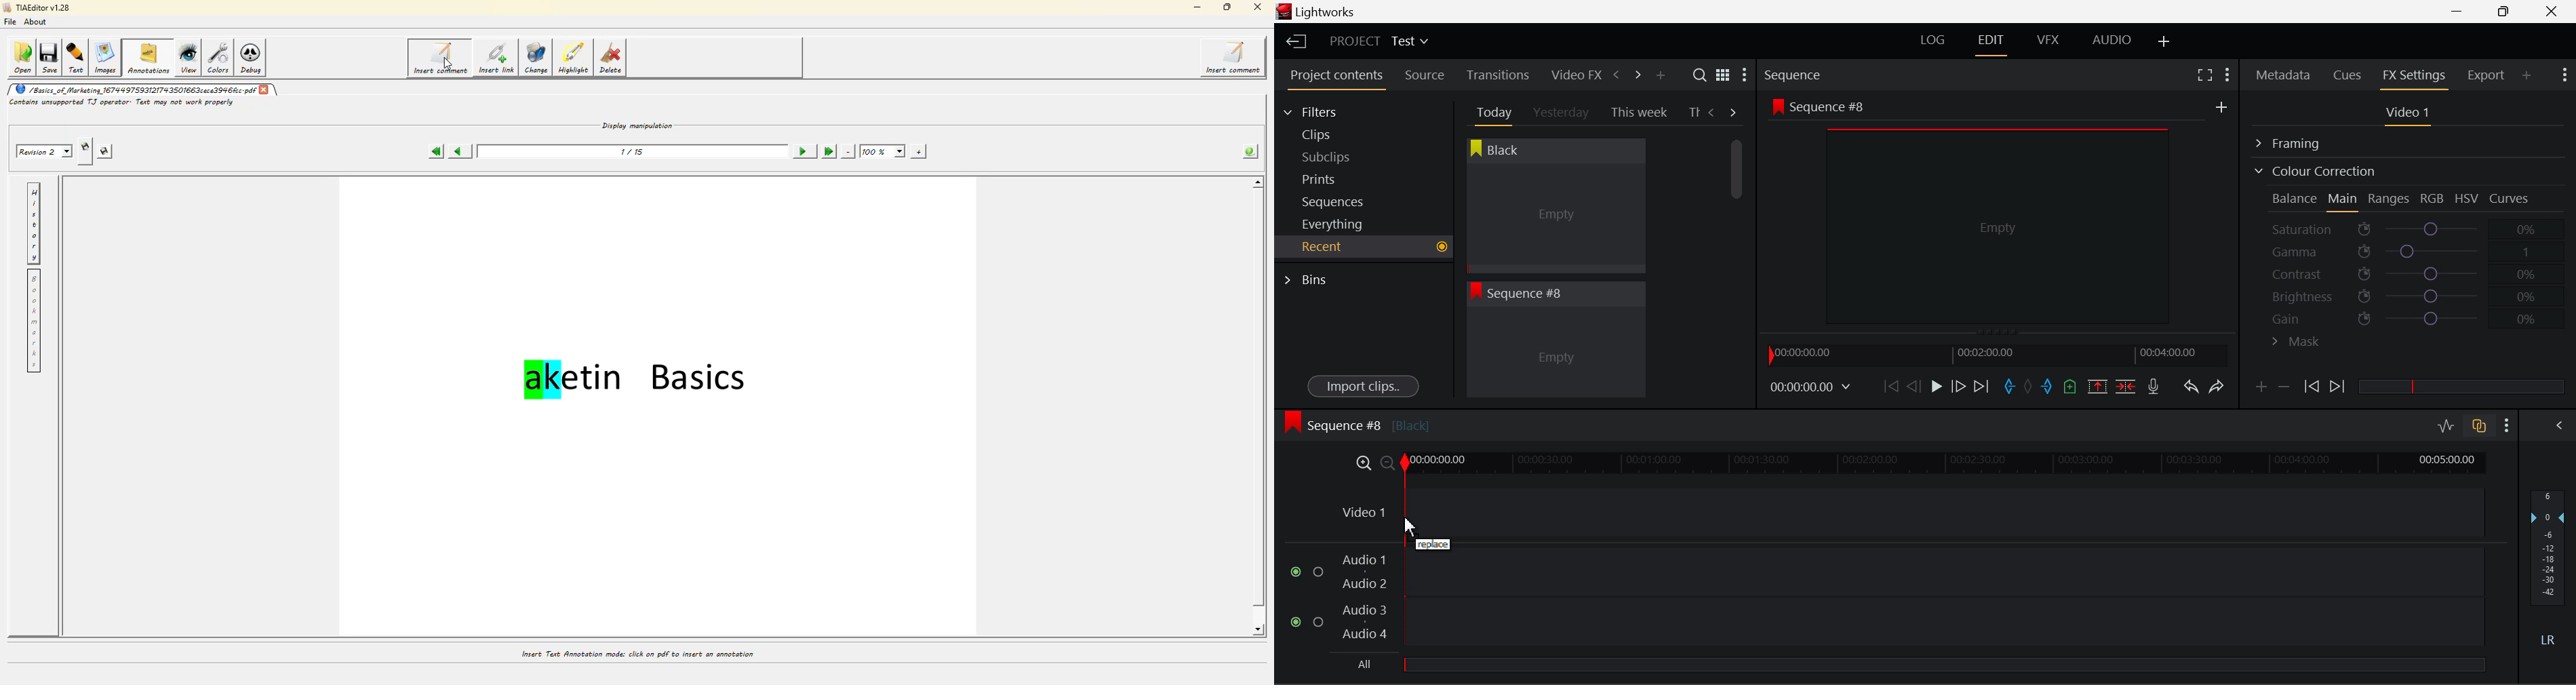  I want to click on FX Settings Panel Open, so click(2415, 77).